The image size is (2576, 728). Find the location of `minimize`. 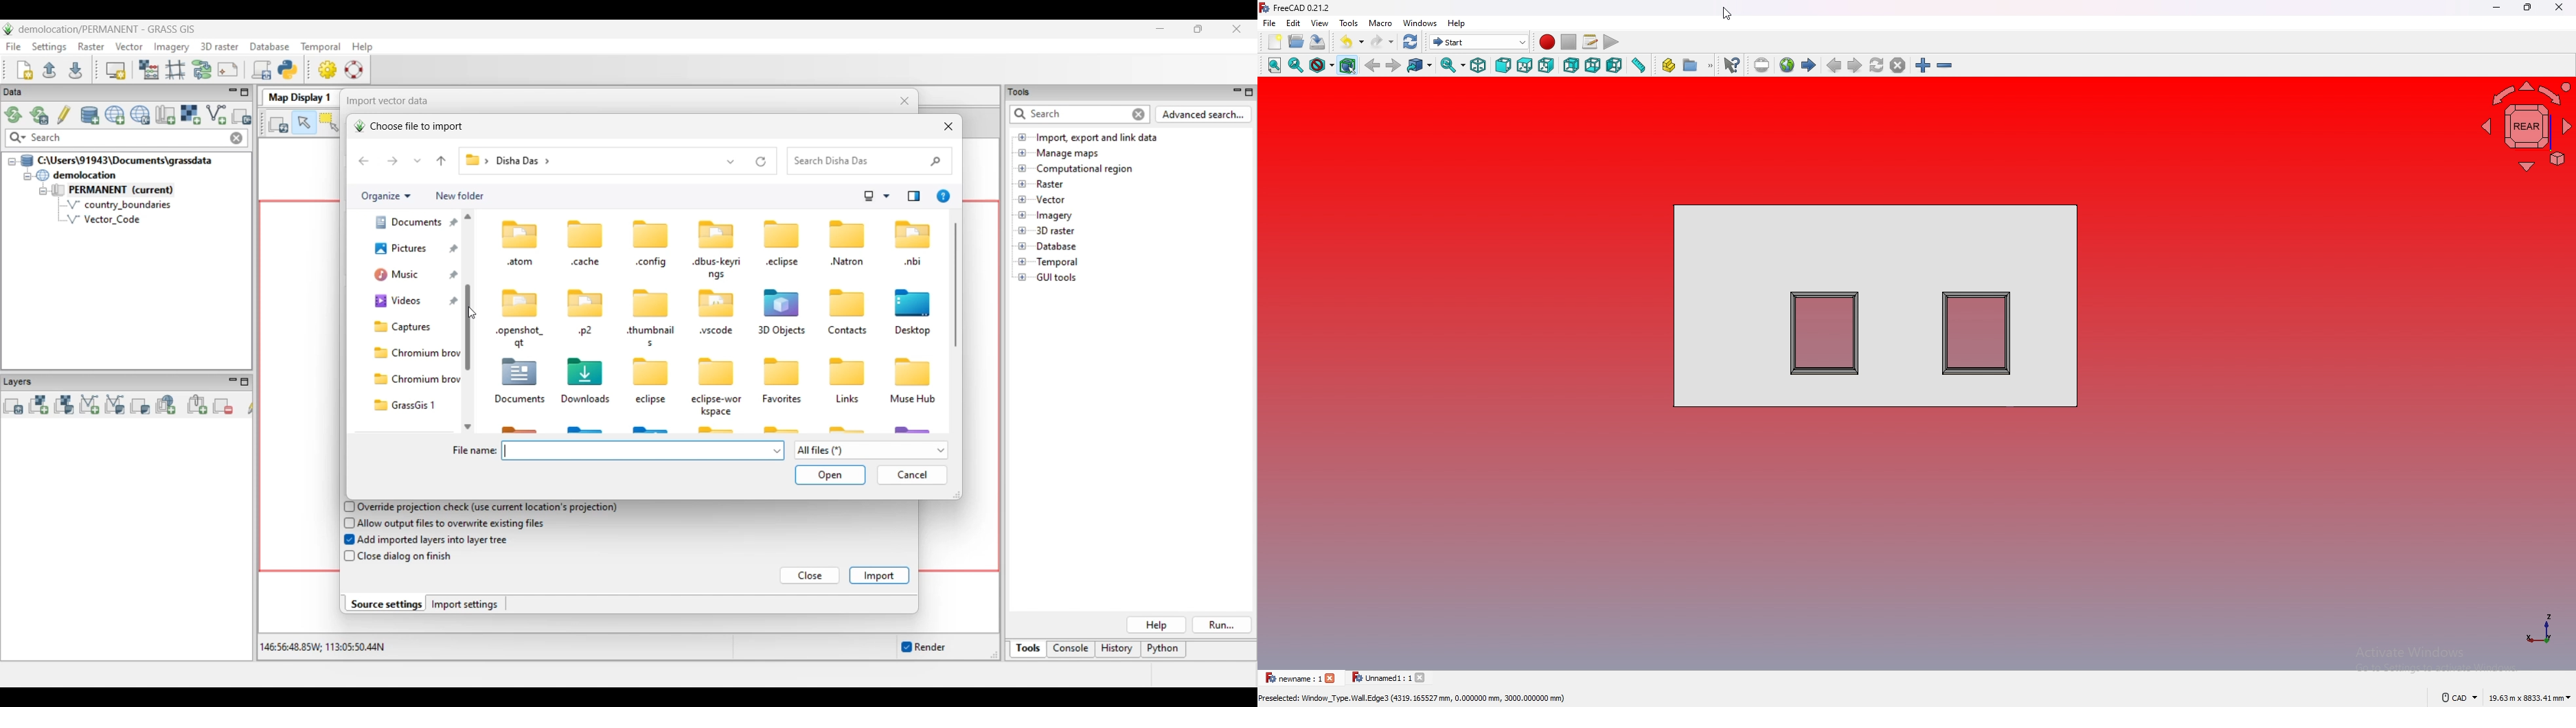

minimize is located at coordinates (2498, 7).